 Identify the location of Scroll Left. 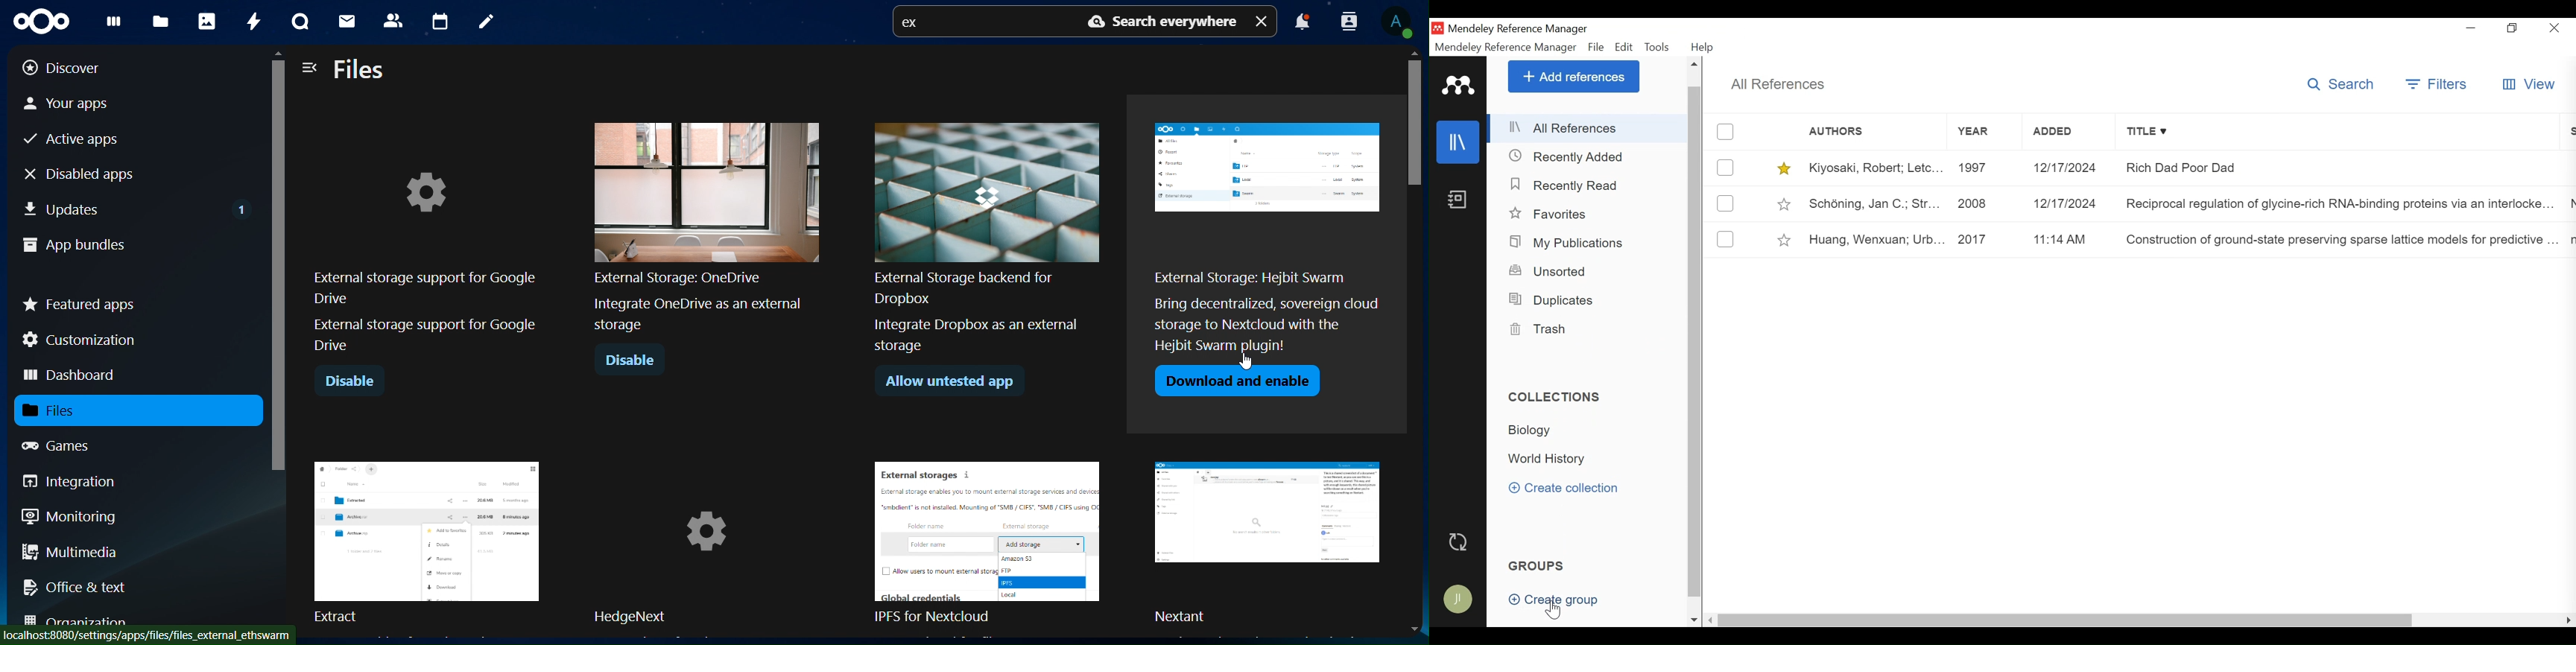
(1713, 619).